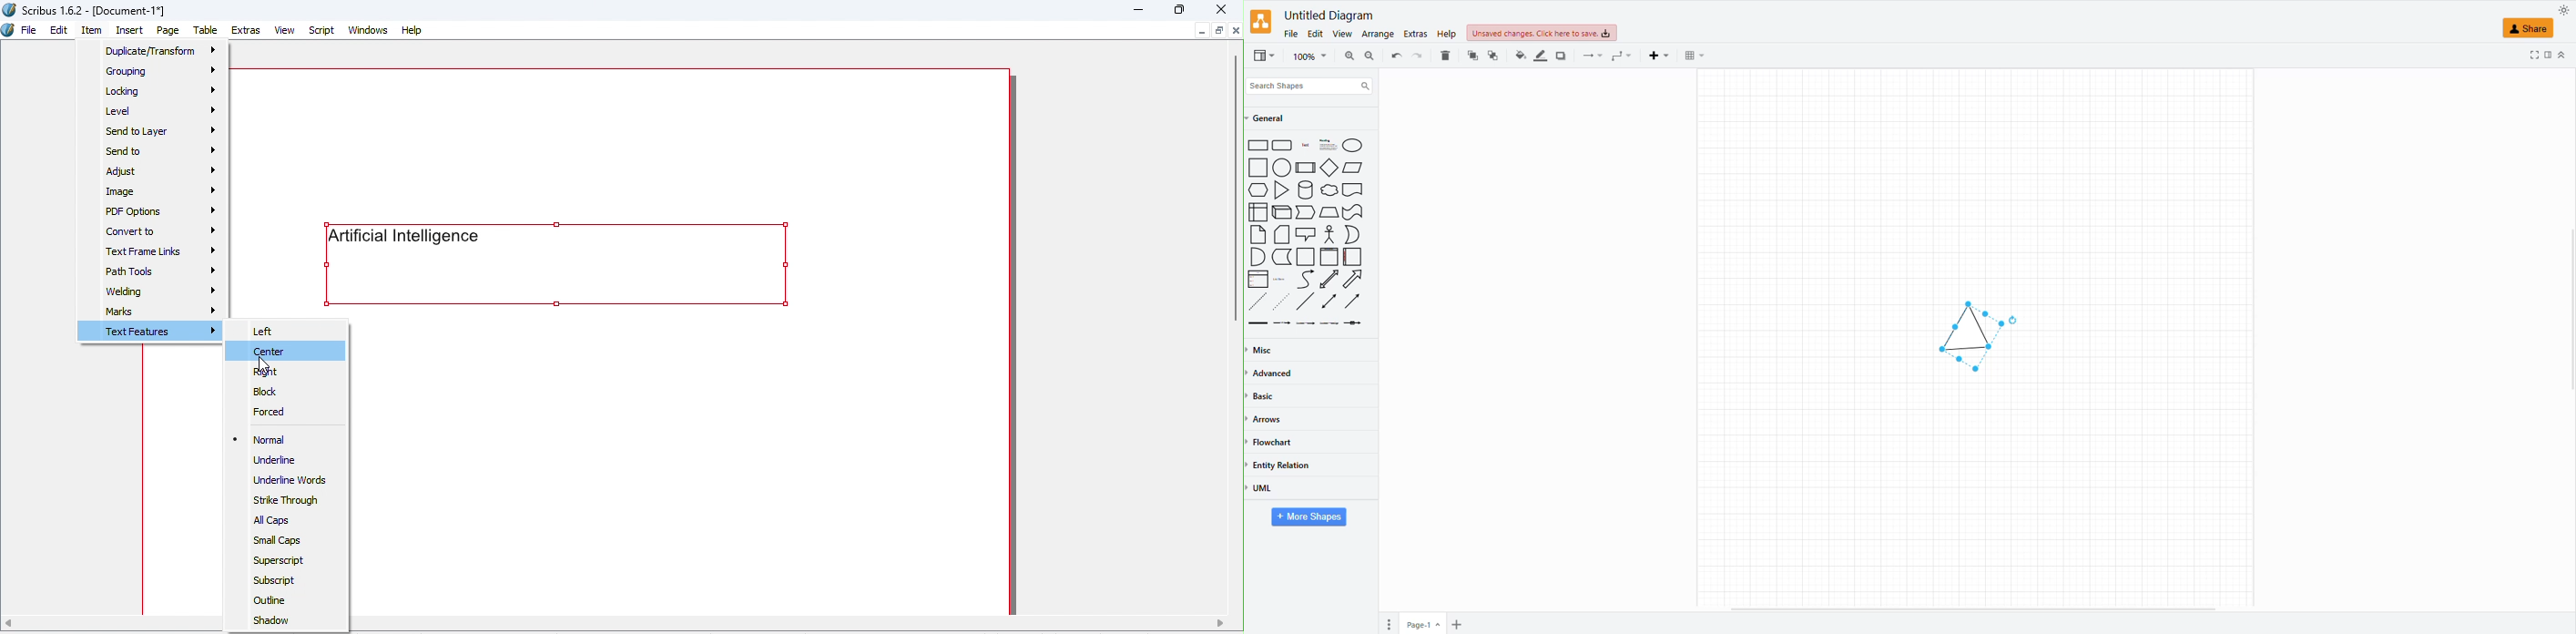 This screenshot has height=644, width=2576. I want to click on Class, so click(1258, 279).